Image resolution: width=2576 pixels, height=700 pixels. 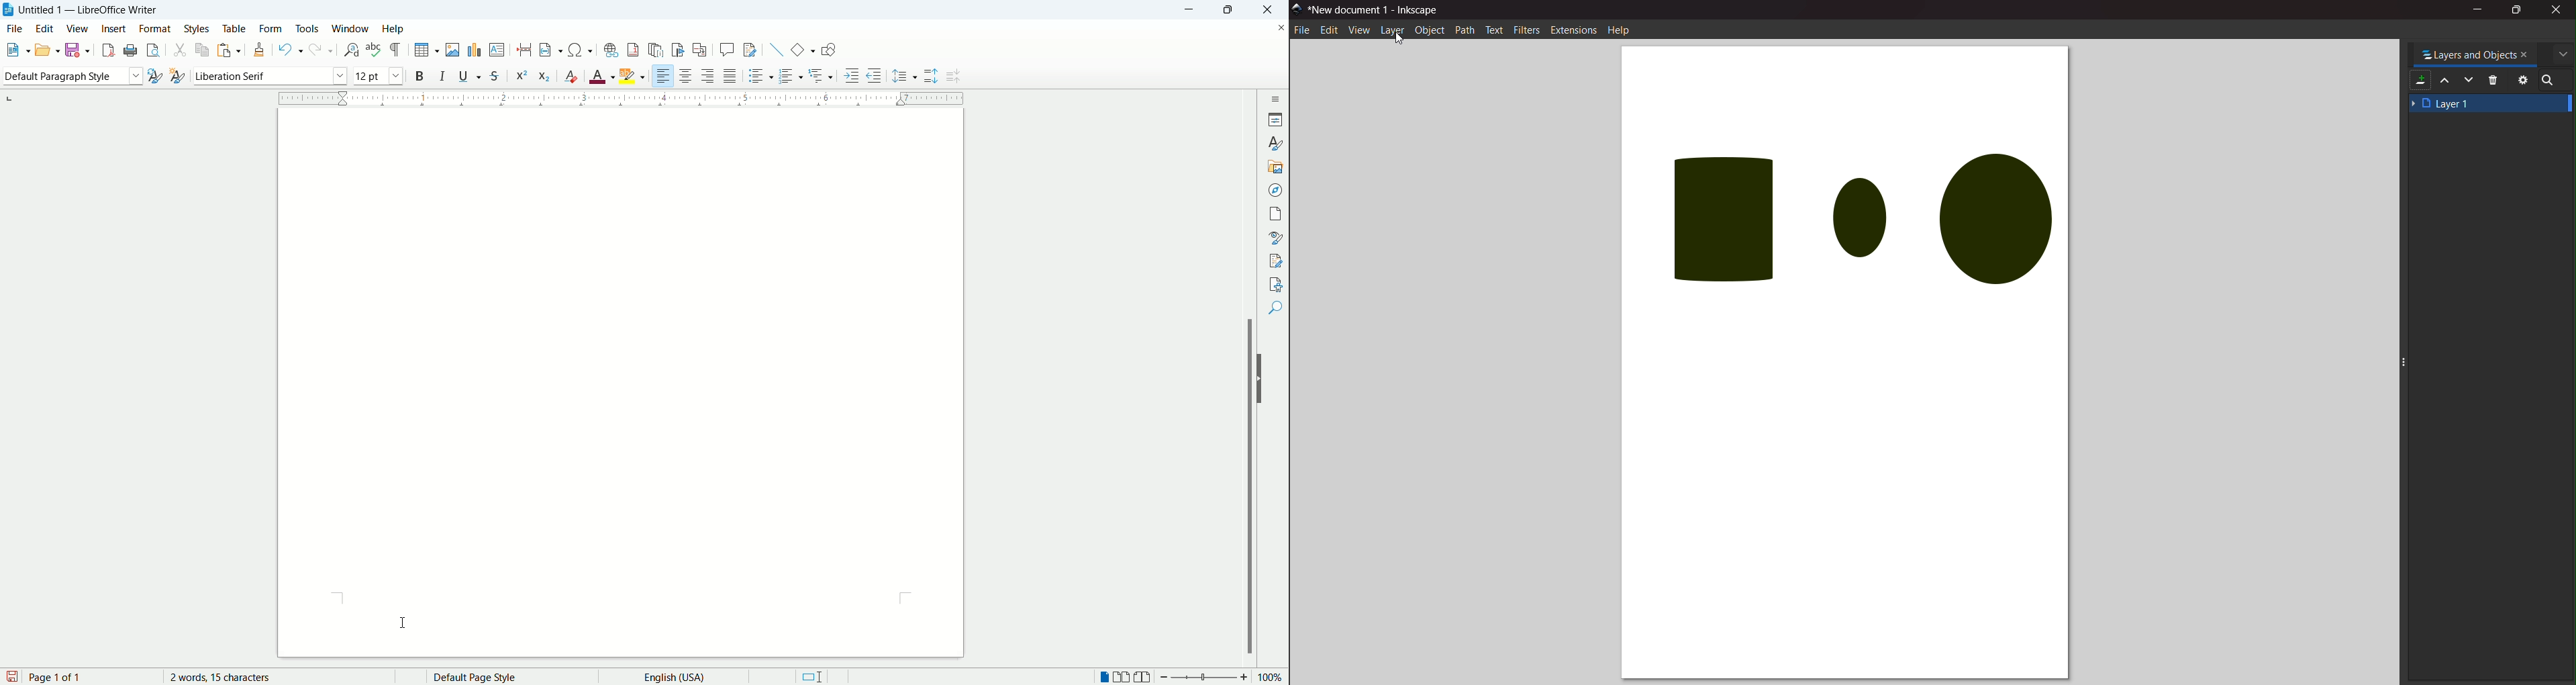 I want to click on window, so click(x=351, y=29).